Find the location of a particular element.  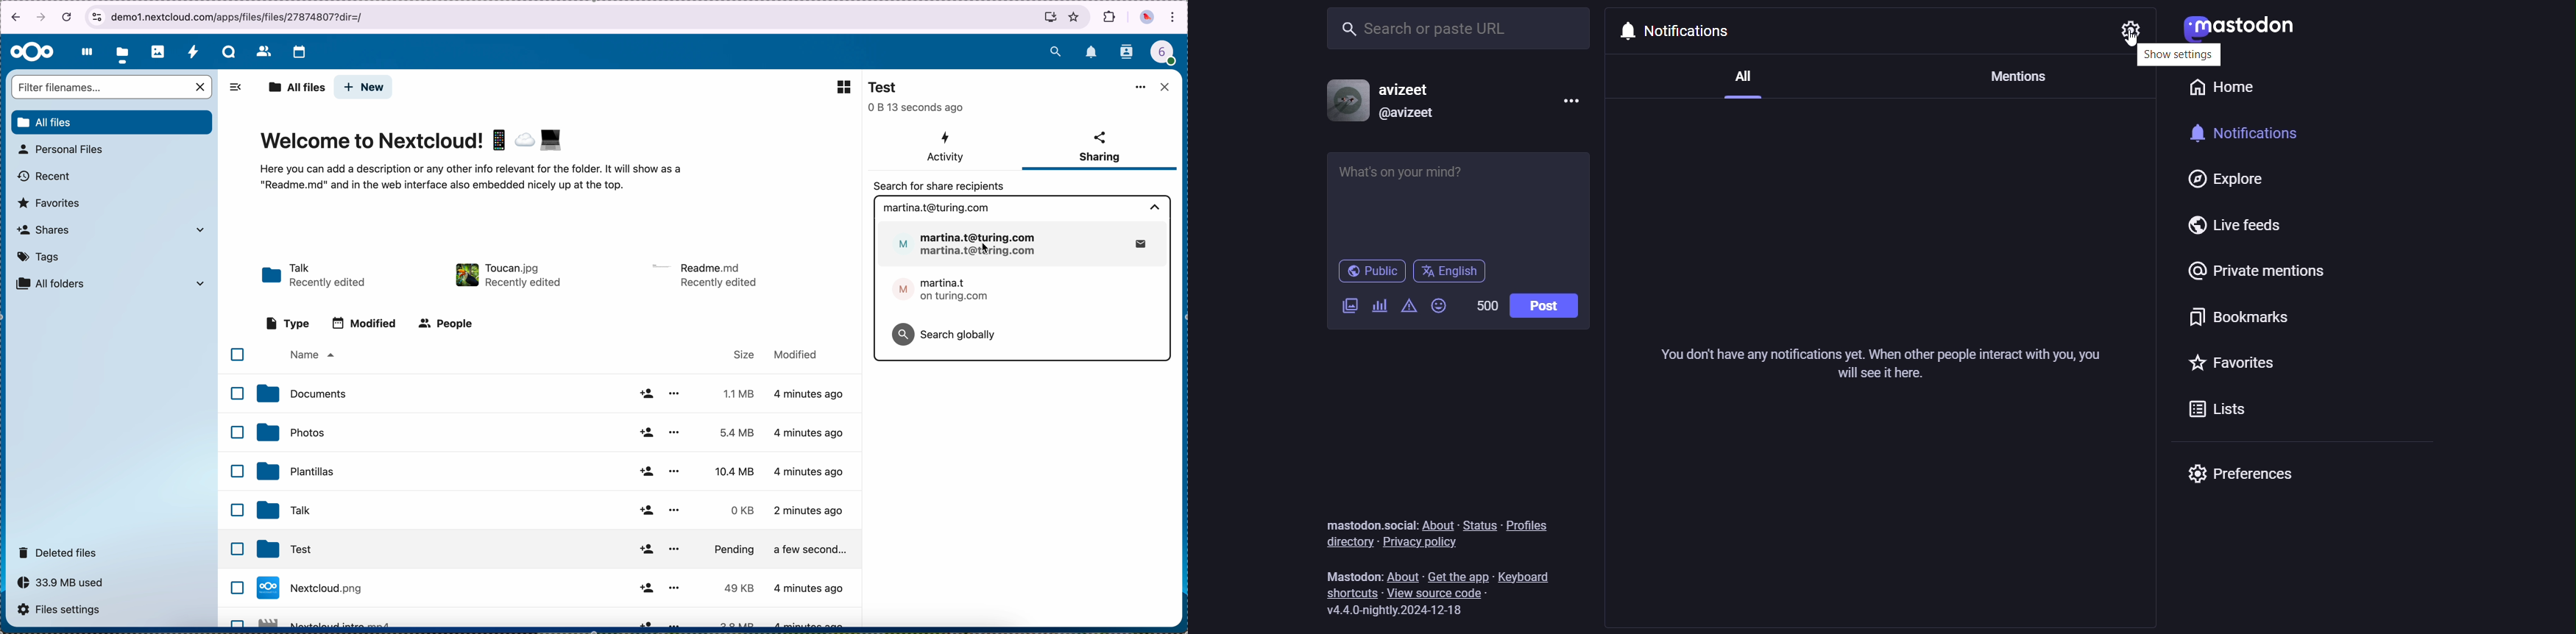

file is located at coordinates (558, 588).